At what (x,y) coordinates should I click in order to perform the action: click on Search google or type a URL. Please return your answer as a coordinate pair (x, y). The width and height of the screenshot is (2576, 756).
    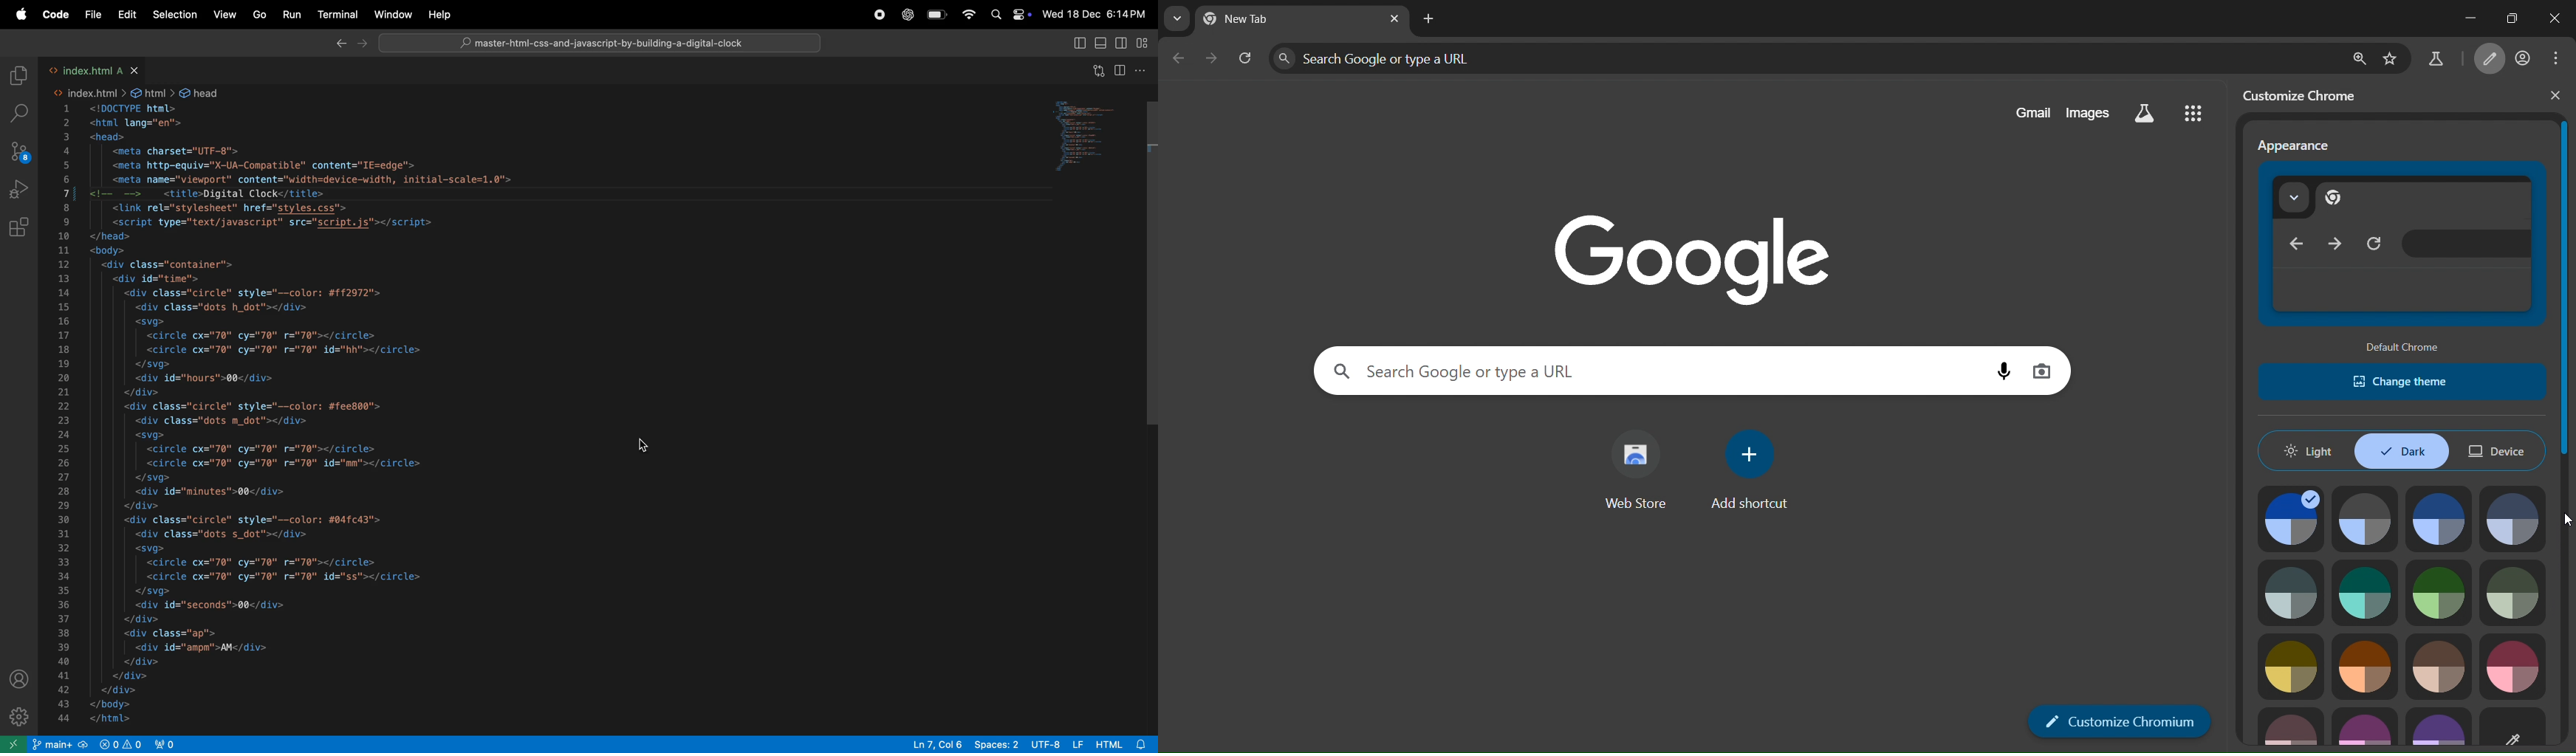
    Looking at the image, I should click on (1804, 58).